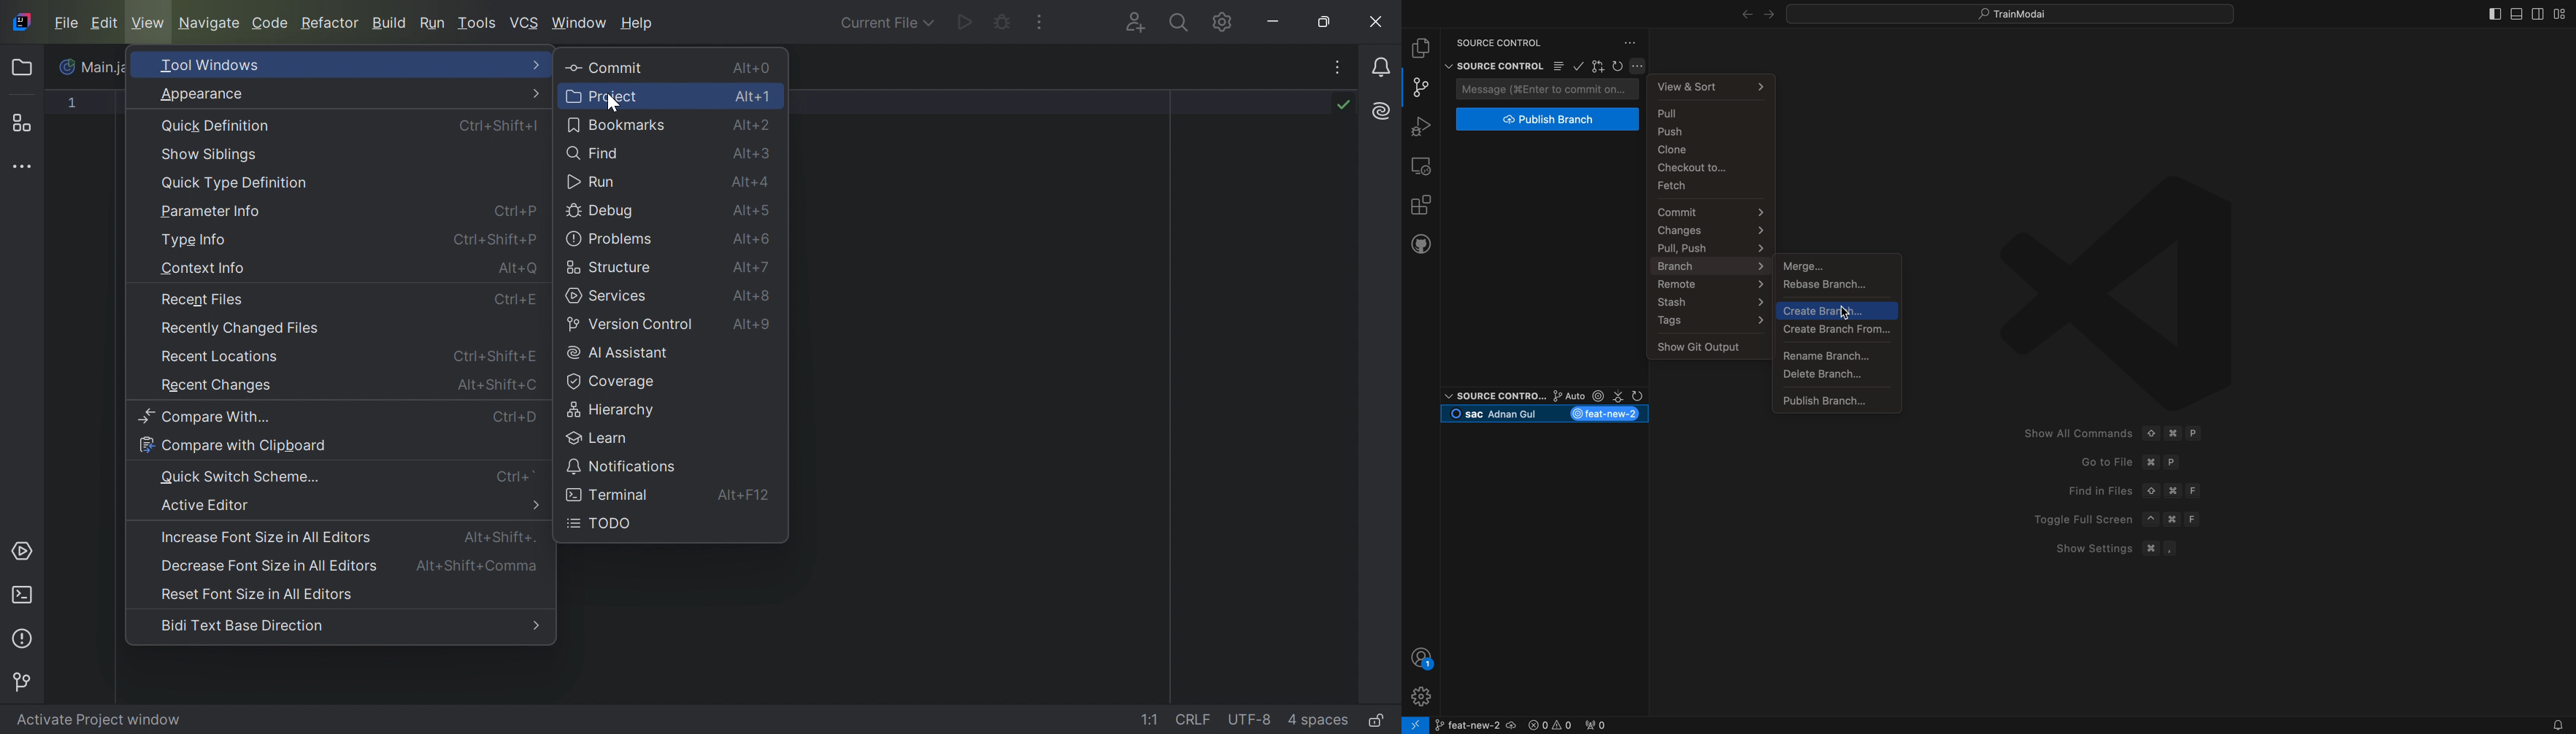 Image resolution: width=2576 pixels, height=756 pixels. Describe the element at coordinates (1421, 48) in the screenshot. I see `file` at that location.